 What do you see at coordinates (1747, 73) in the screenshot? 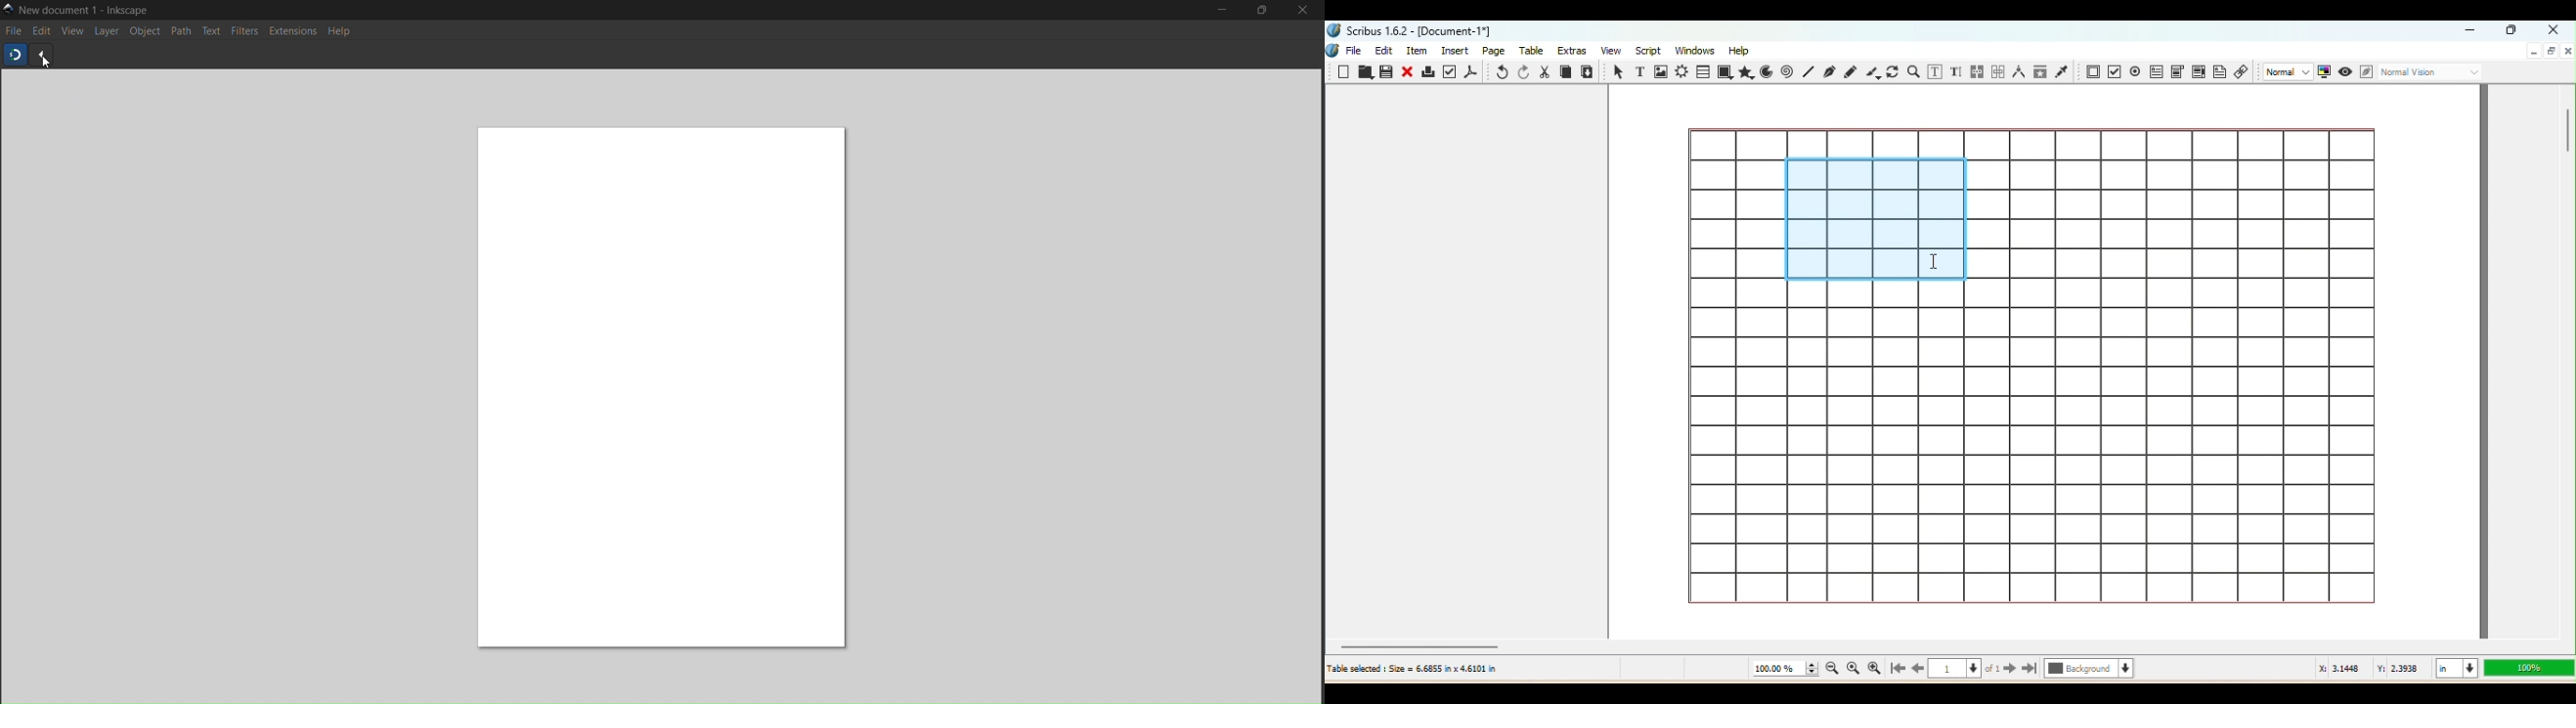
I see `Polygon` at bounding box center [1747, 73].